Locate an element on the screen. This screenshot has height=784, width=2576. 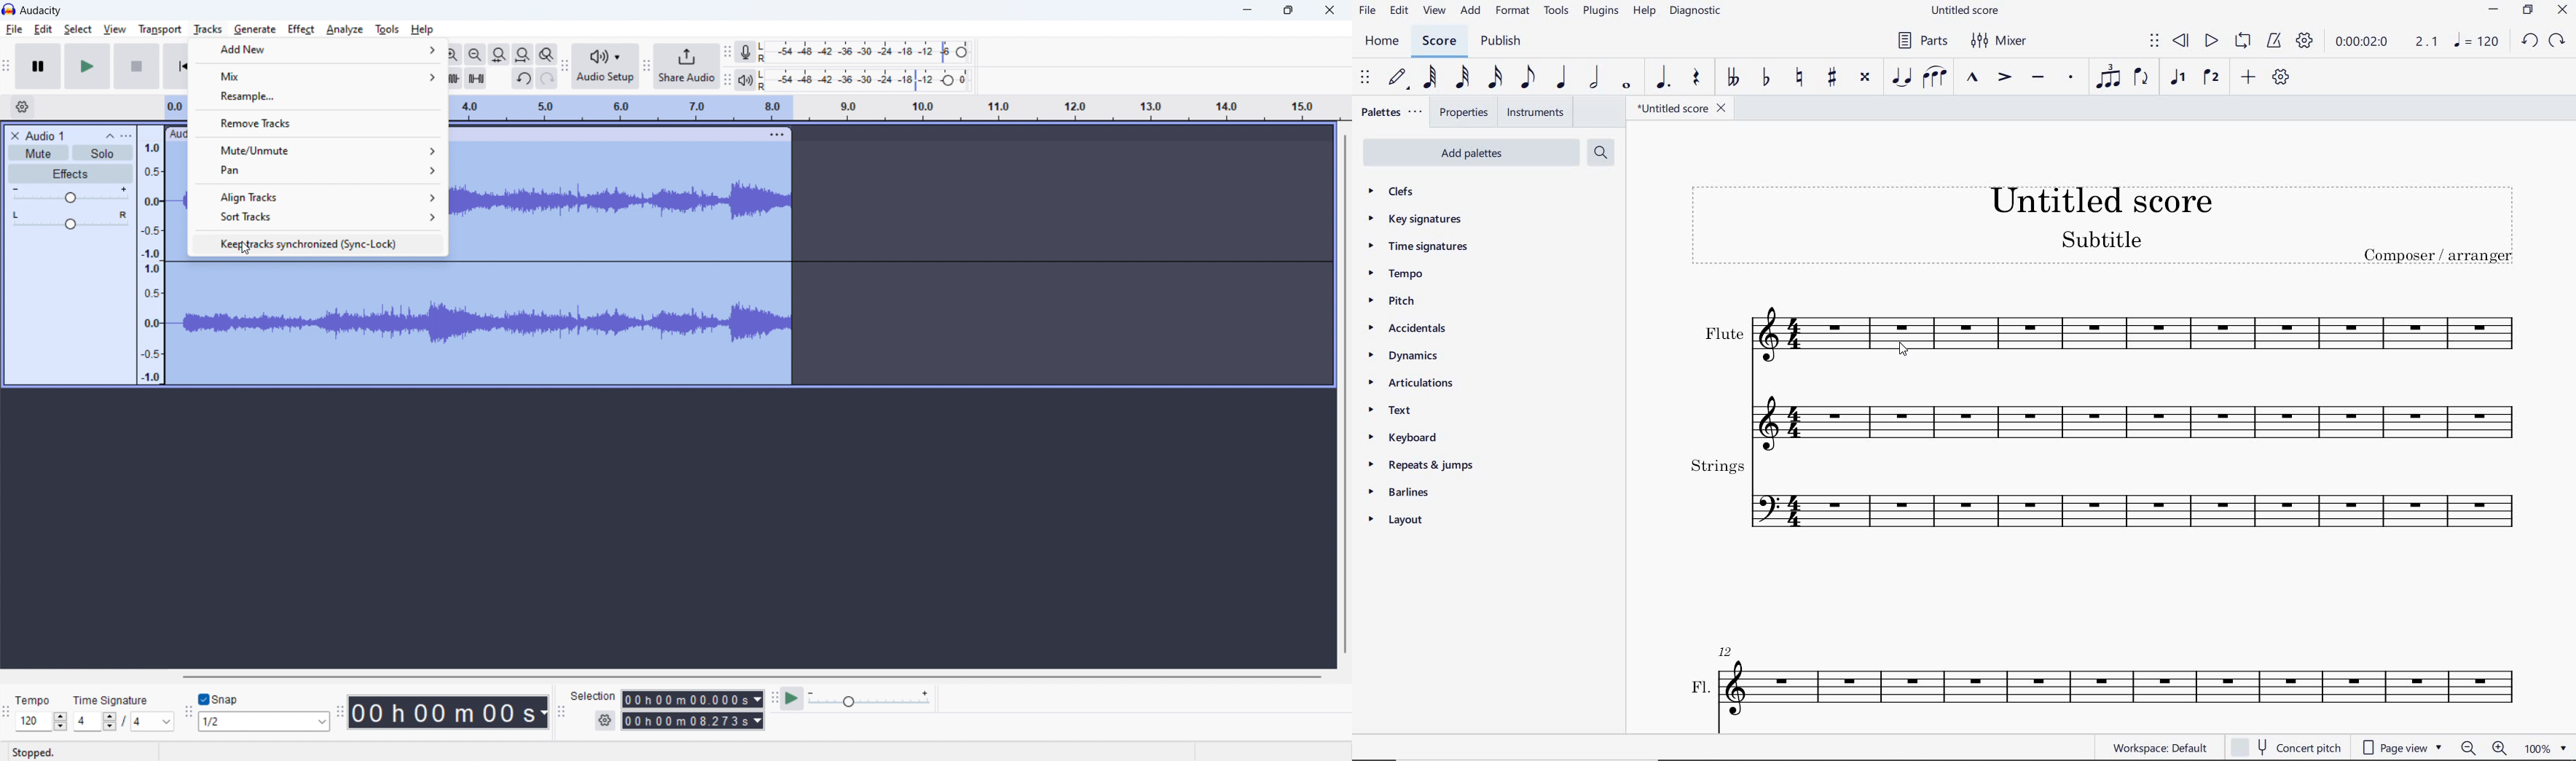
LOOP PLAYBACK is located at coordinates (2245, 42).